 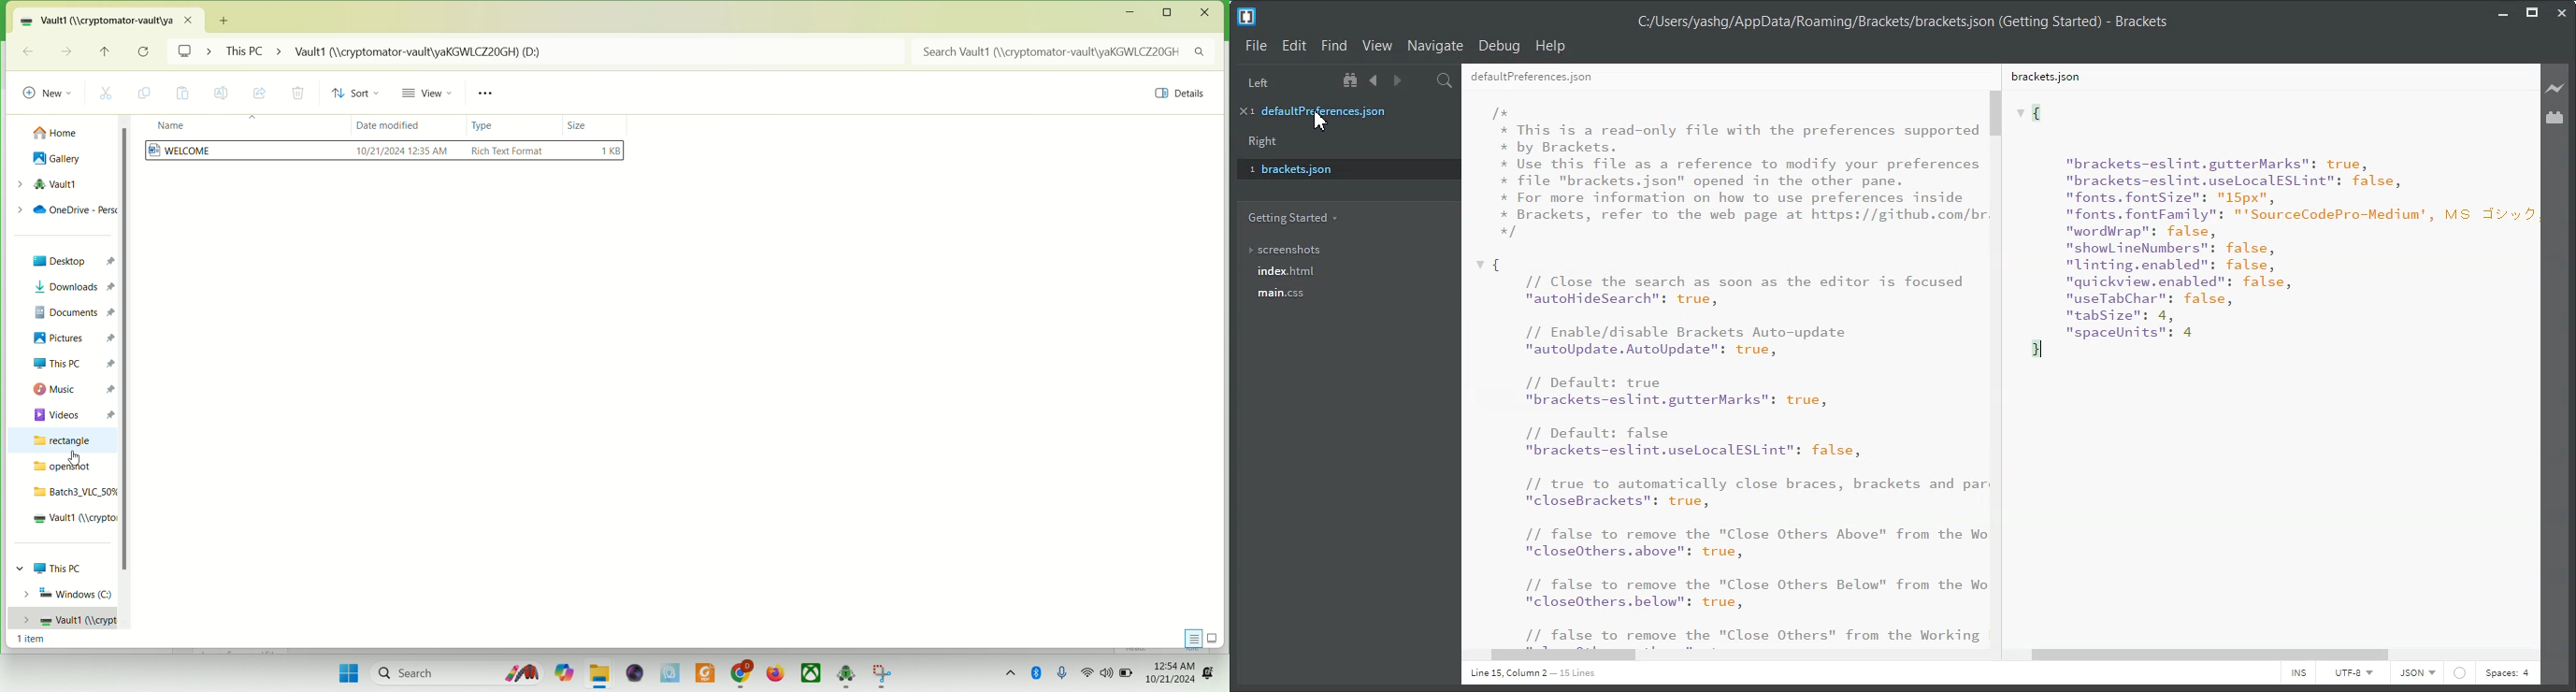 What do you see at coordinates (1191, 637) in the screenshot?
I see `display information` at bounding box center [1191, 637].